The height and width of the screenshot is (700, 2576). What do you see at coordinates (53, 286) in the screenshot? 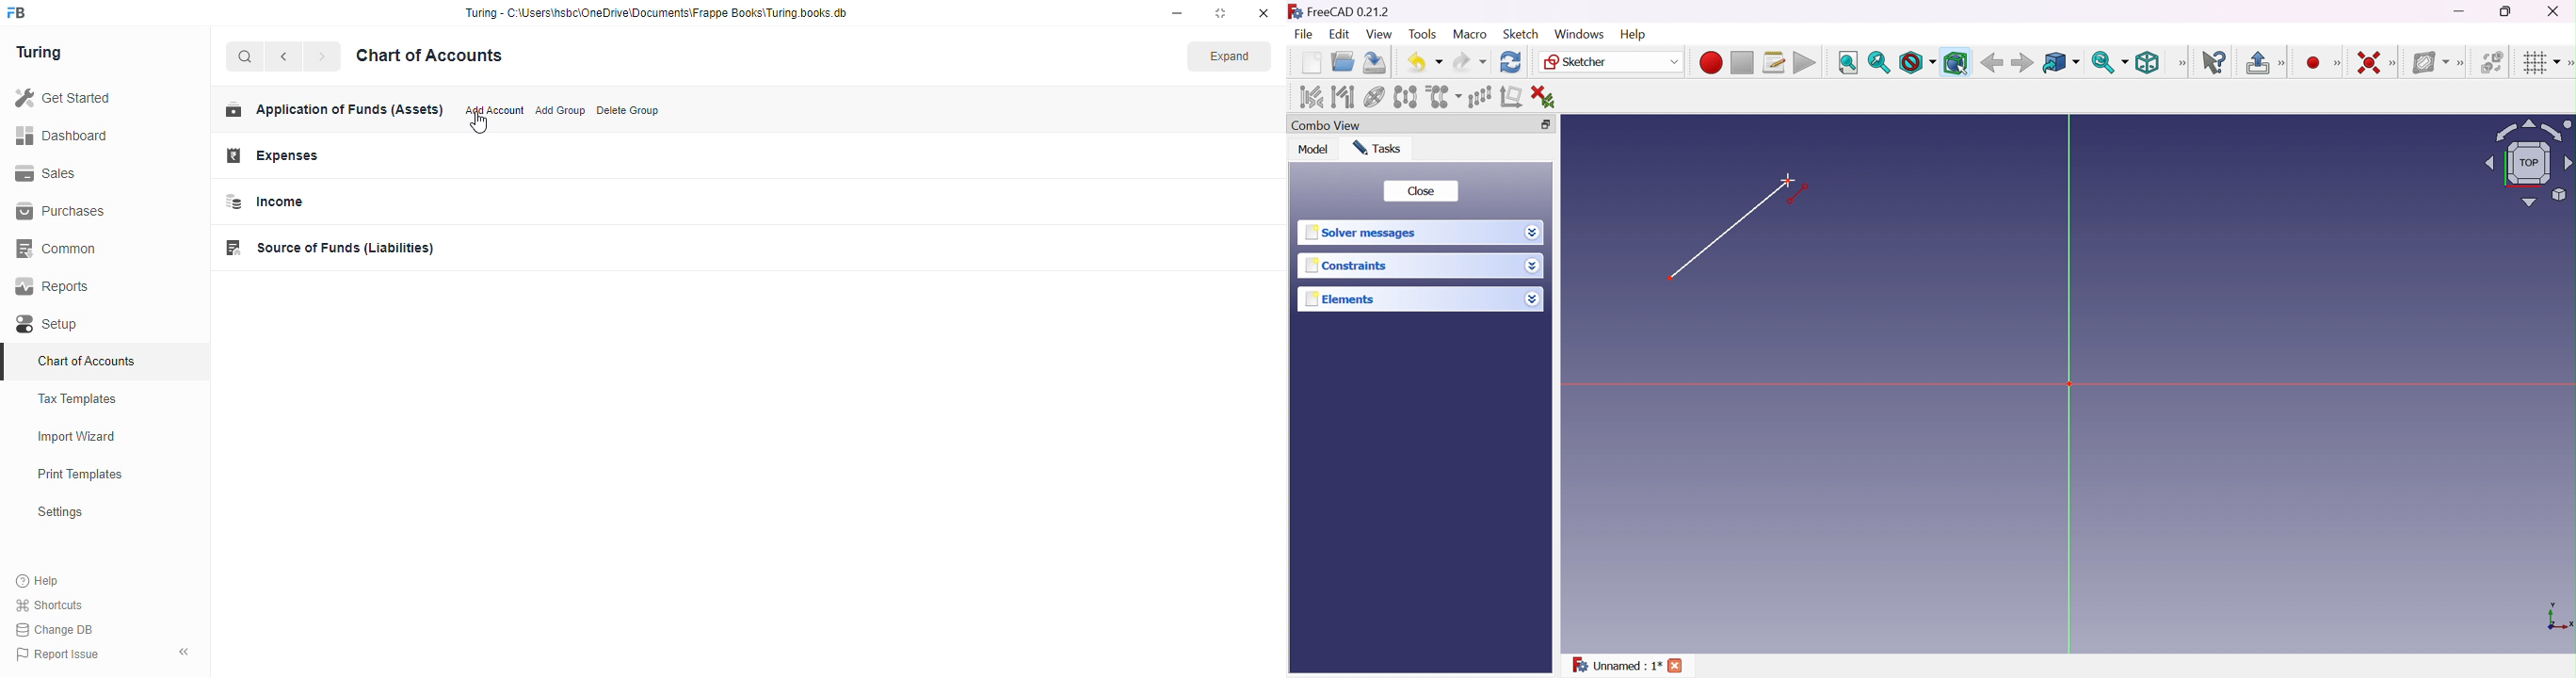
I see `reports` at bounding box center [53, 286].